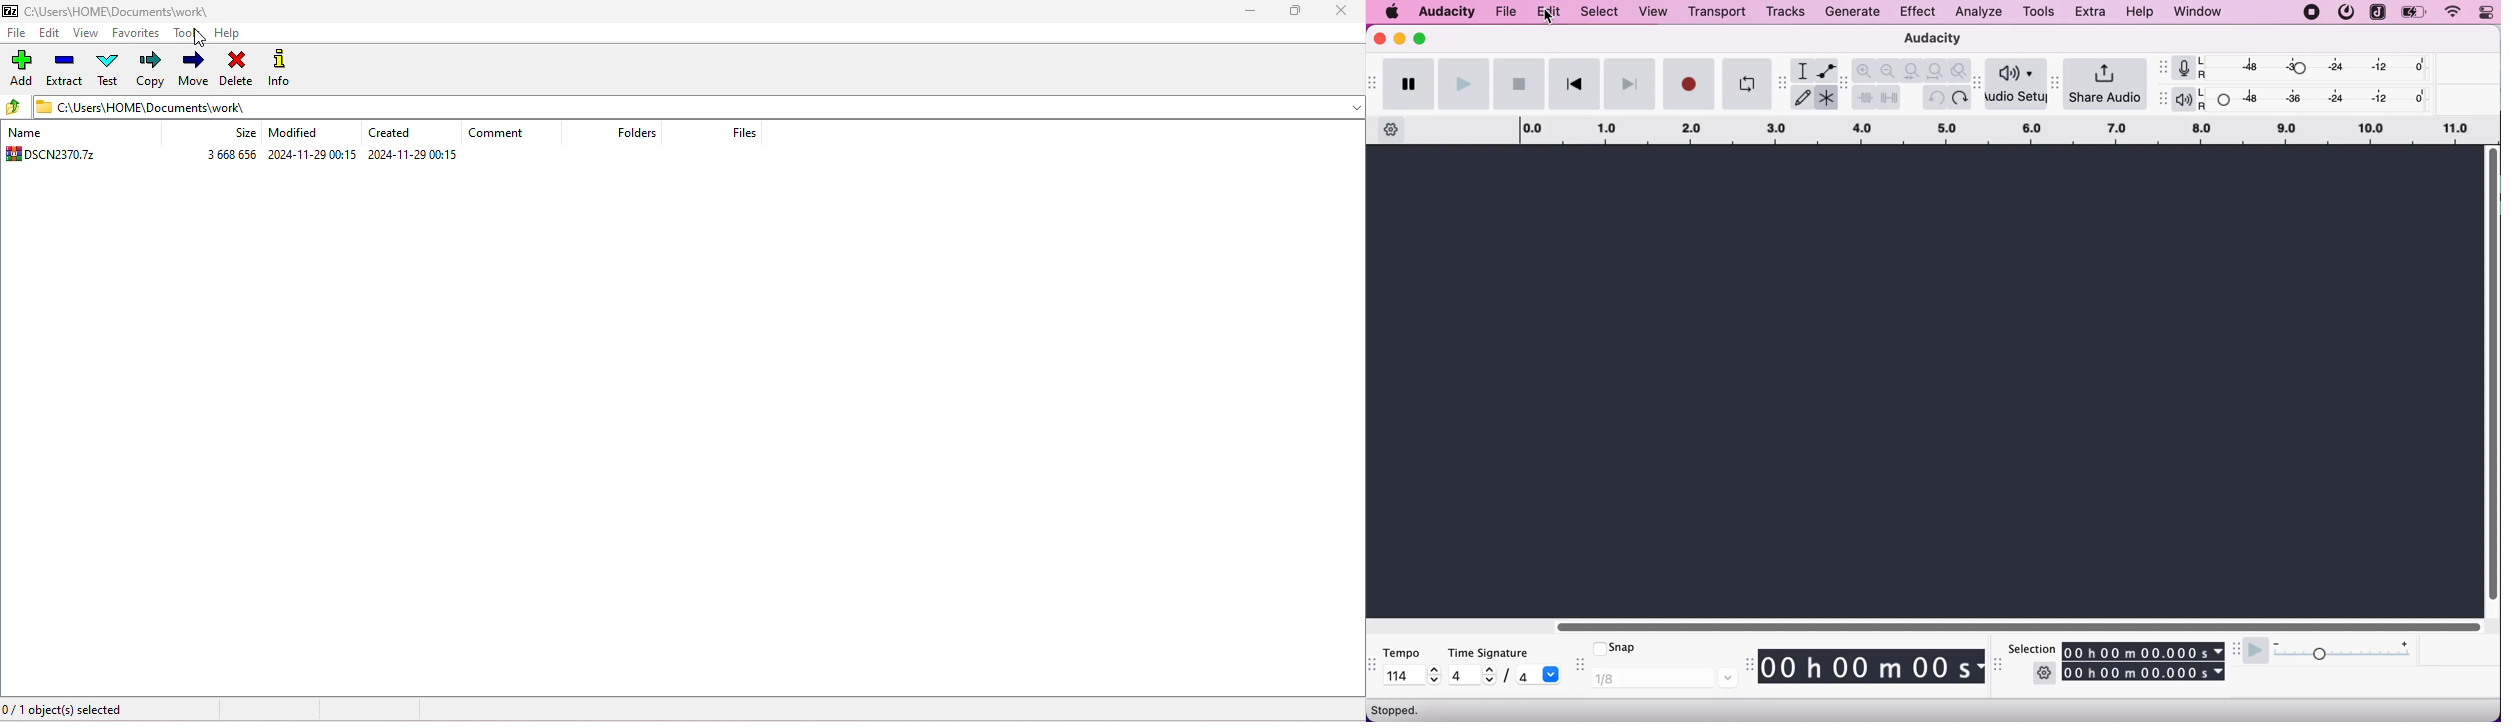  I want to click on edit, so click(1546, 13).